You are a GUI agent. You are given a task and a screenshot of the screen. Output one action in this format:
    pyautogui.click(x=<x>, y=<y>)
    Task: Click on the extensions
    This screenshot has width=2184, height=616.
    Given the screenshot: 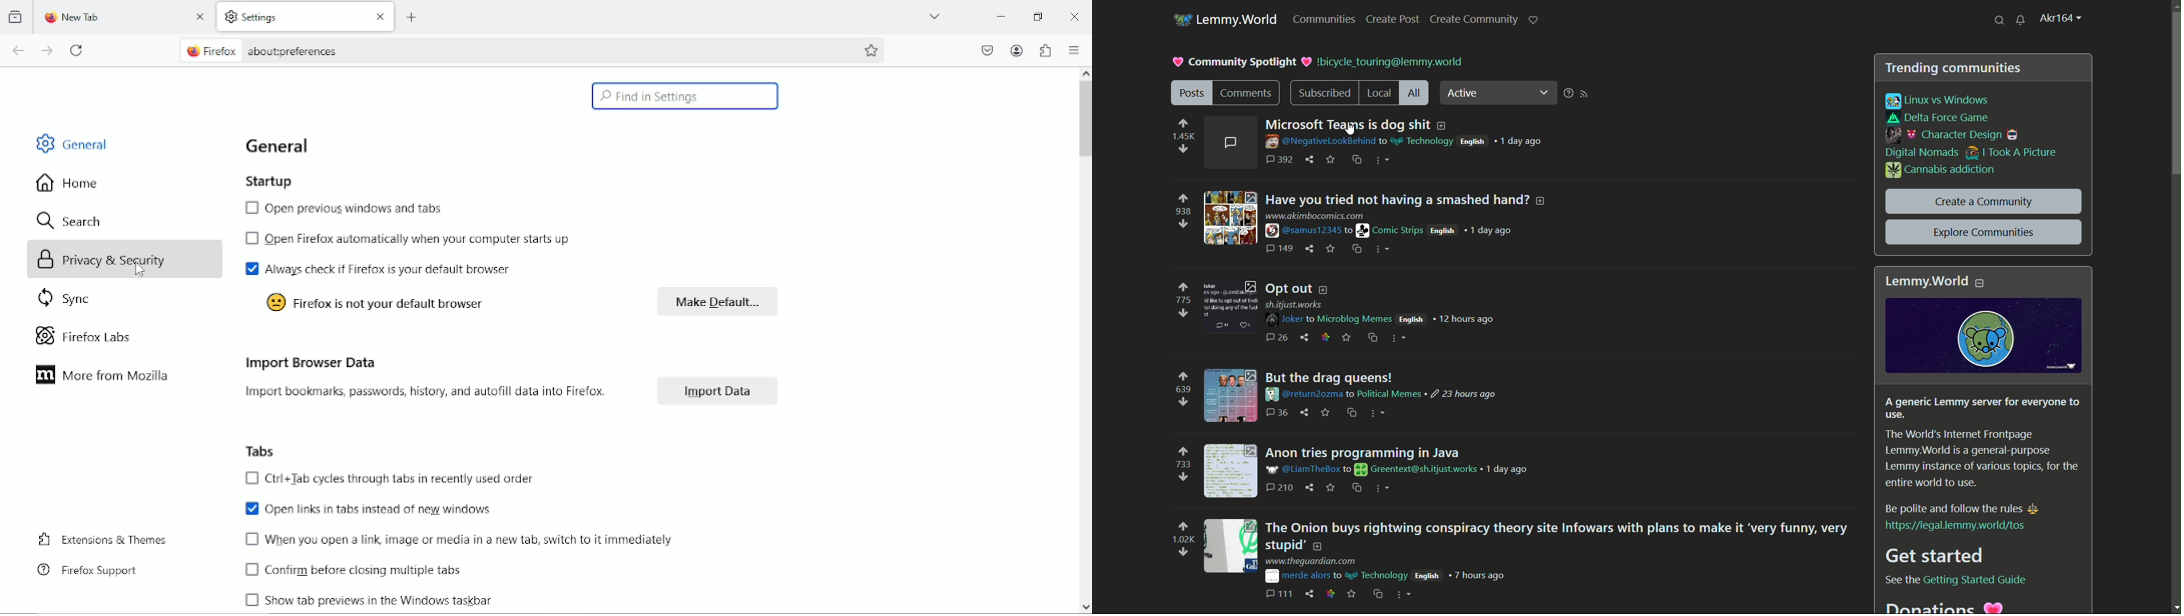 What is the action you would take?
    pyautogui.click(x=1045, y=50)
    